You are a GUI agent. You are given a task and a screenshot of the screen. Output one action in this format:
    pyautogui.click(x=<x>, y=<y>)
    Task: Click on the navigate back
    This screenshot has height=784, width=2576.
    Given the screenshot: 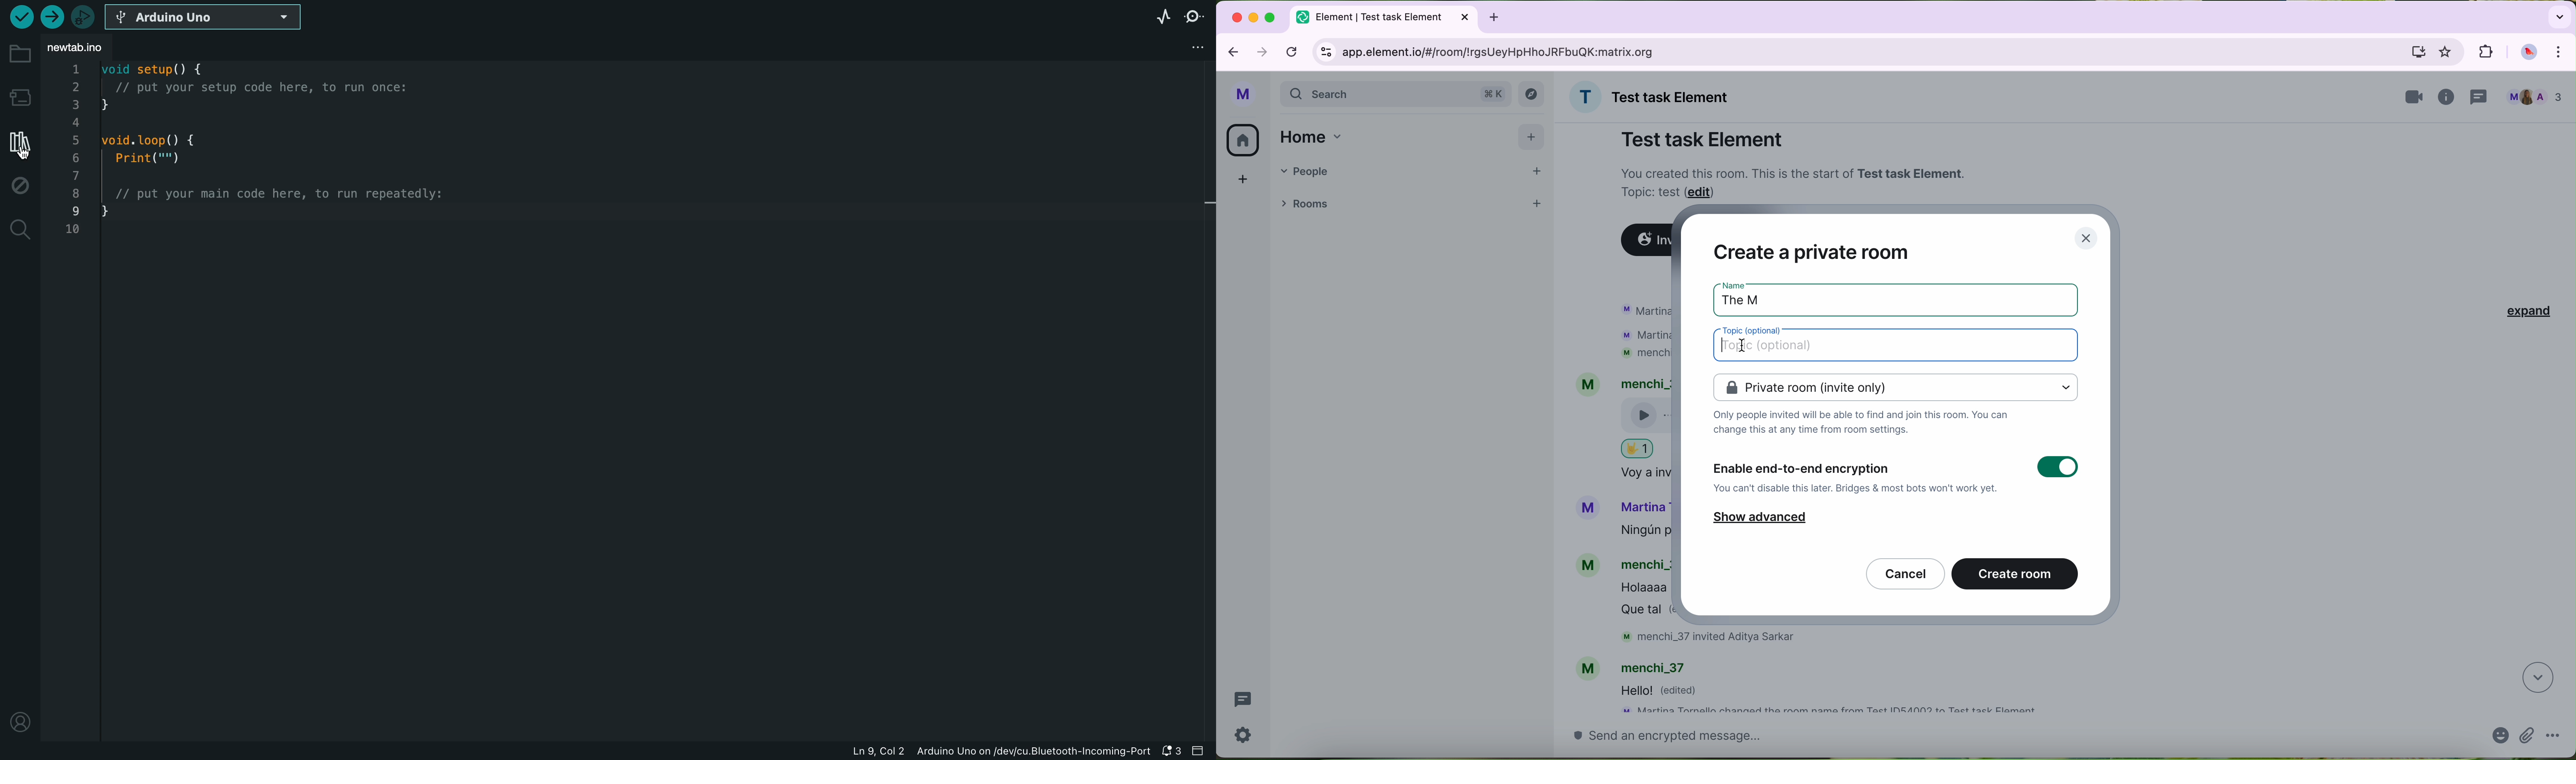 What is the action you would take?
    pyautogui.click(x=1231, y=49)
    